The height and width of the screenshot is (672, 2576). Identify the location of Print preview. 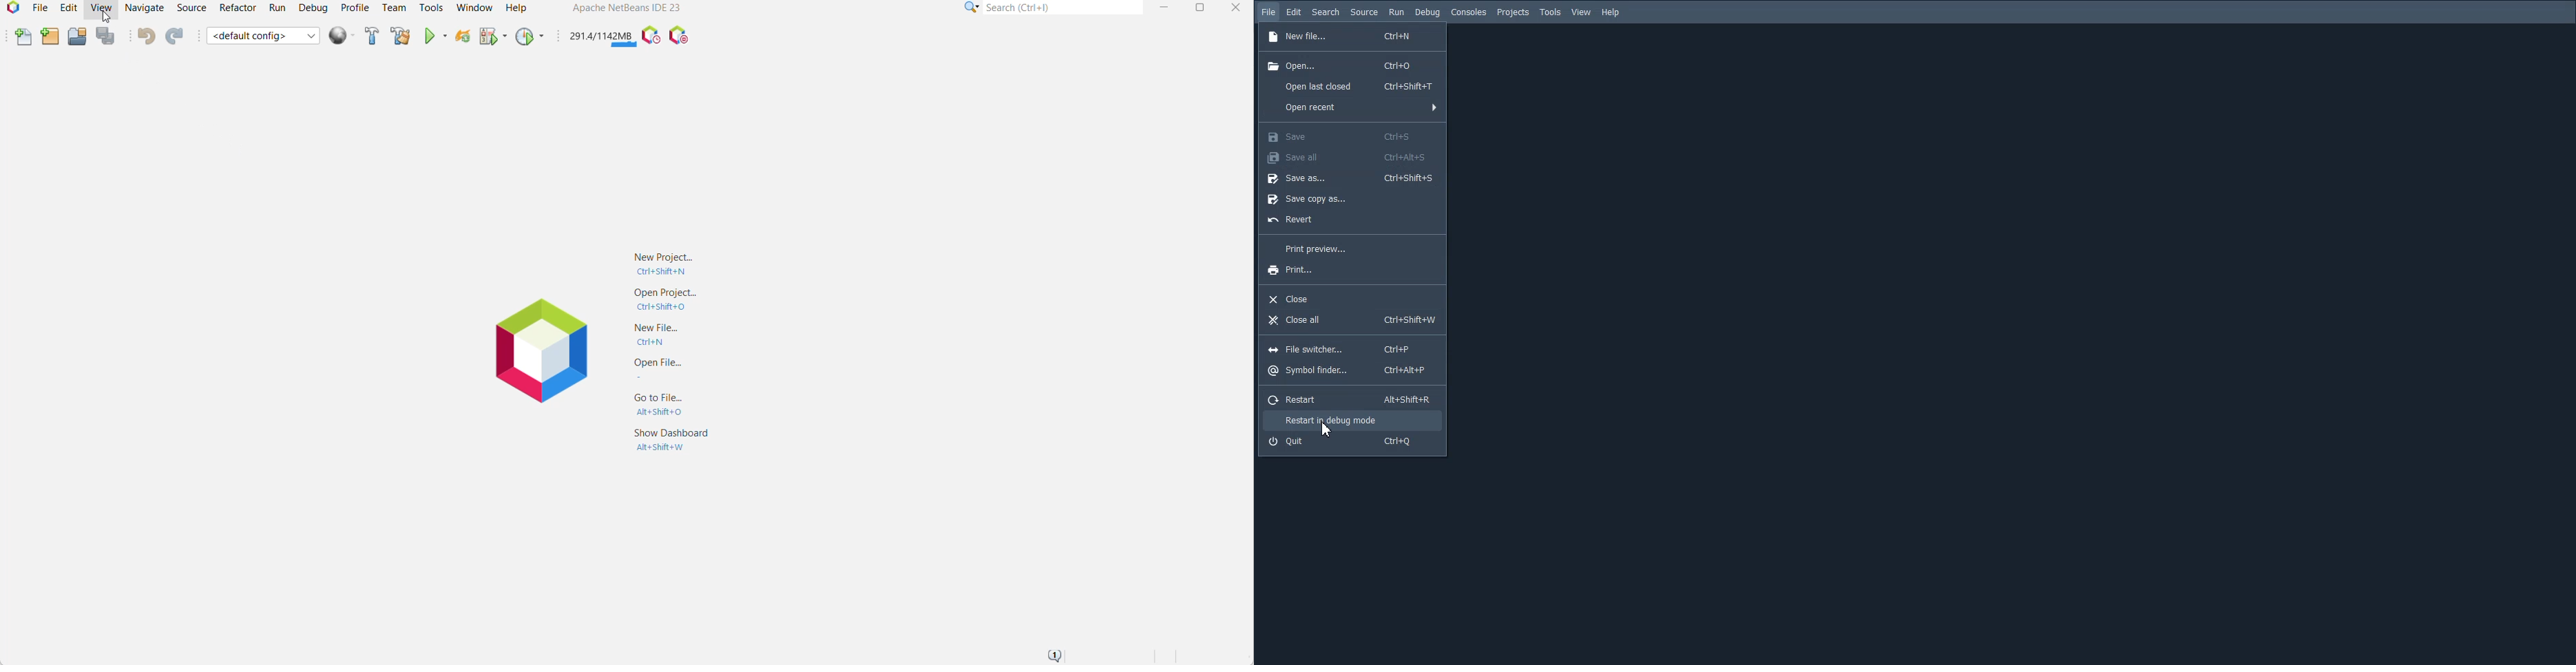
(1349, 247).